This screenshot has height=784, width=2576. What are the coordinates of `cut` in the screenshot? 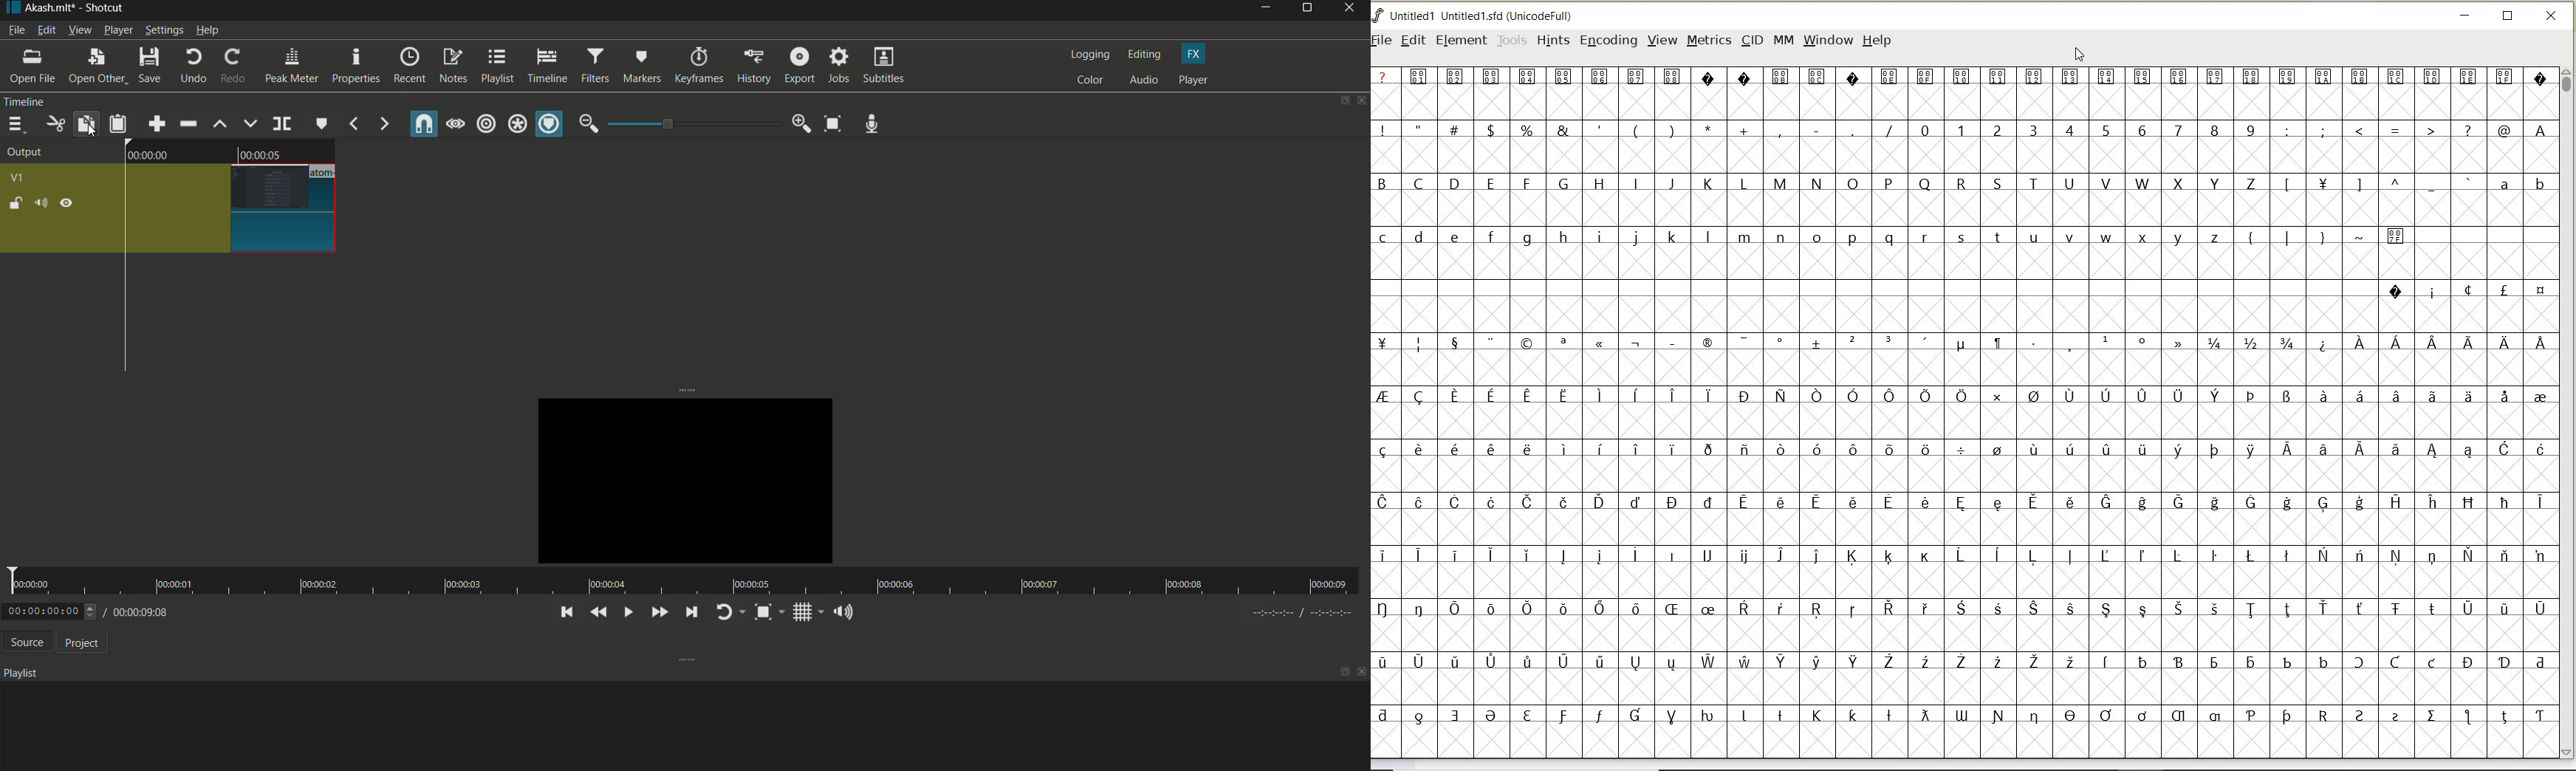 It's located at (54, 124).